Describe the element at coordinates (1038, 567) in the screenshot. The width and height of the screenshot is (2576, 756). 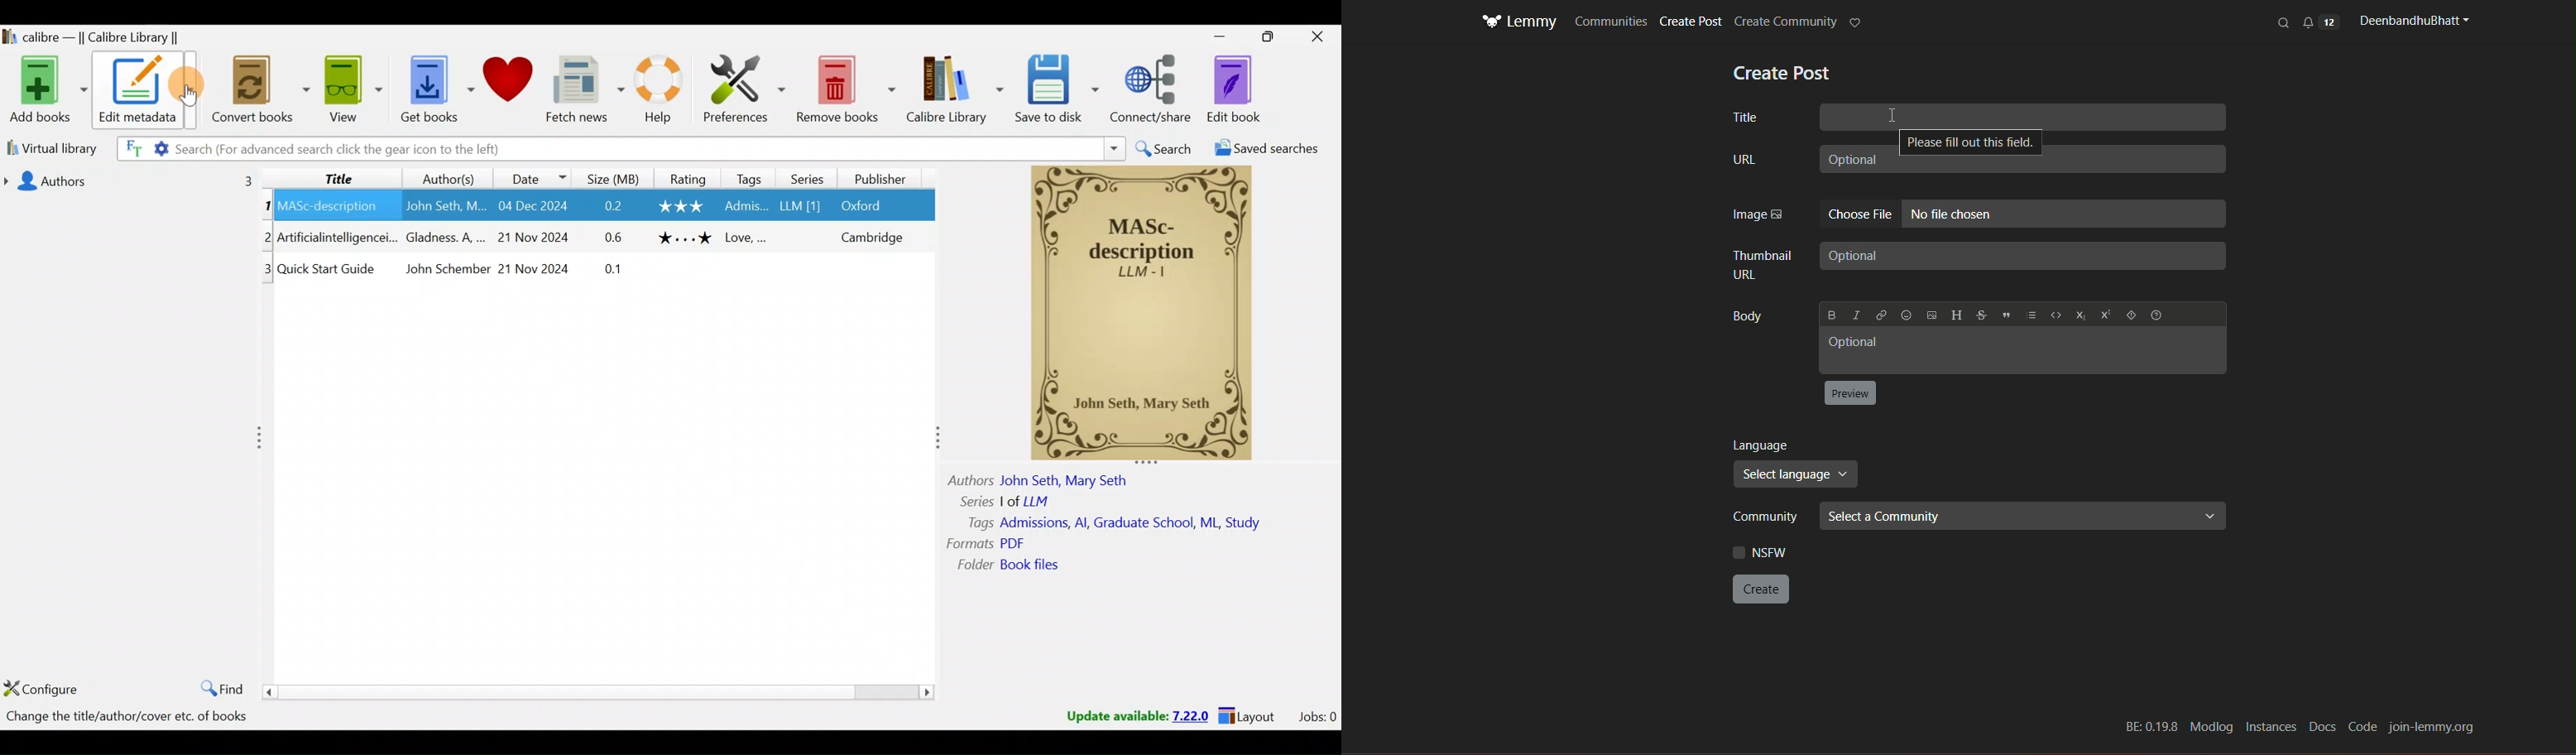
I see `` at that location.